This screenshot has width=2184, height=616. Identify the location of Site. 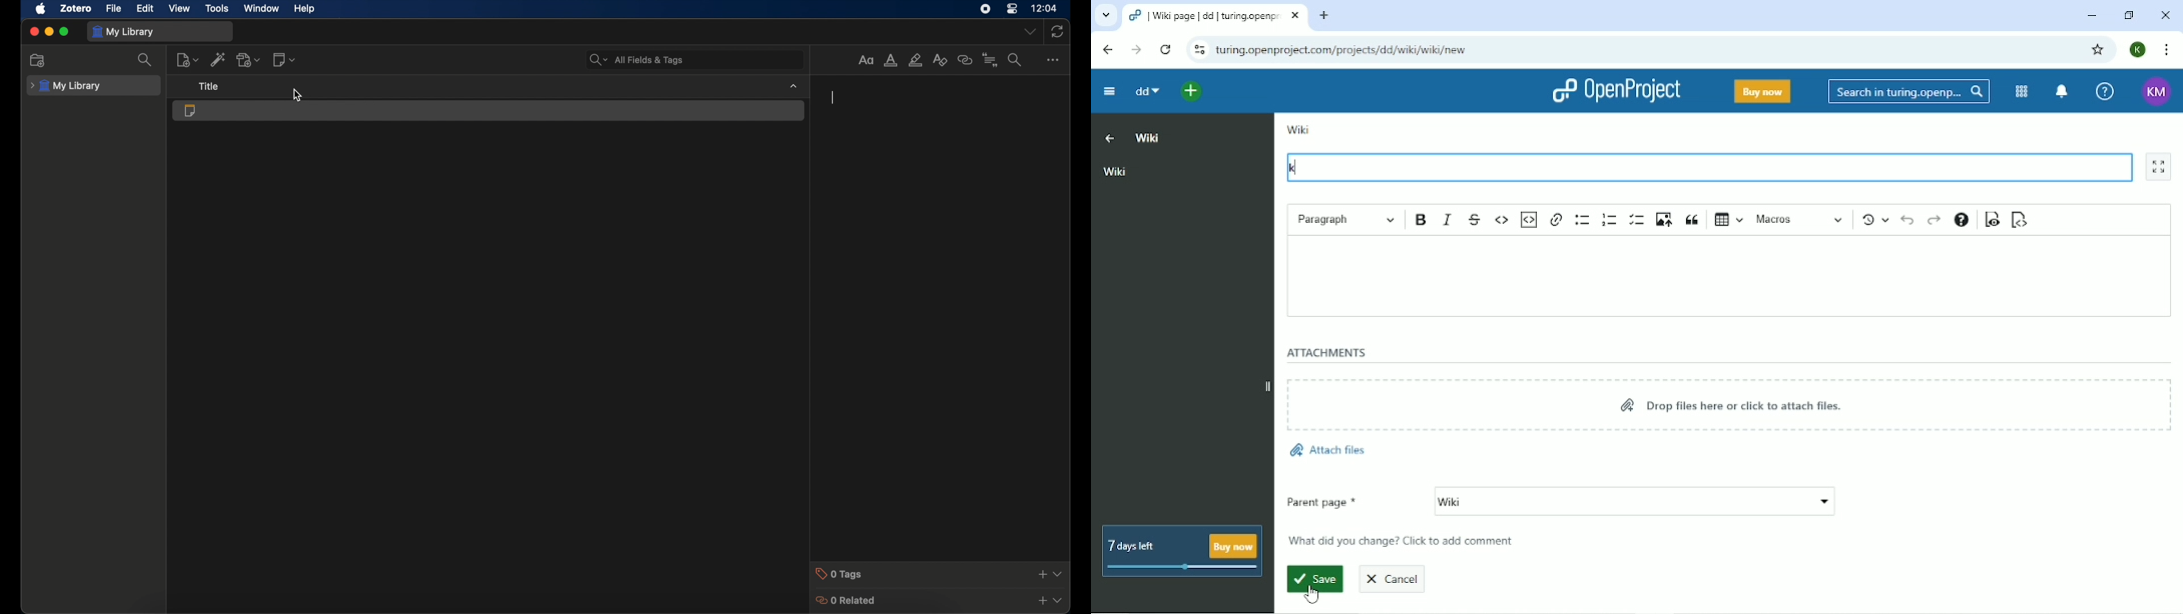
(1344, 51).